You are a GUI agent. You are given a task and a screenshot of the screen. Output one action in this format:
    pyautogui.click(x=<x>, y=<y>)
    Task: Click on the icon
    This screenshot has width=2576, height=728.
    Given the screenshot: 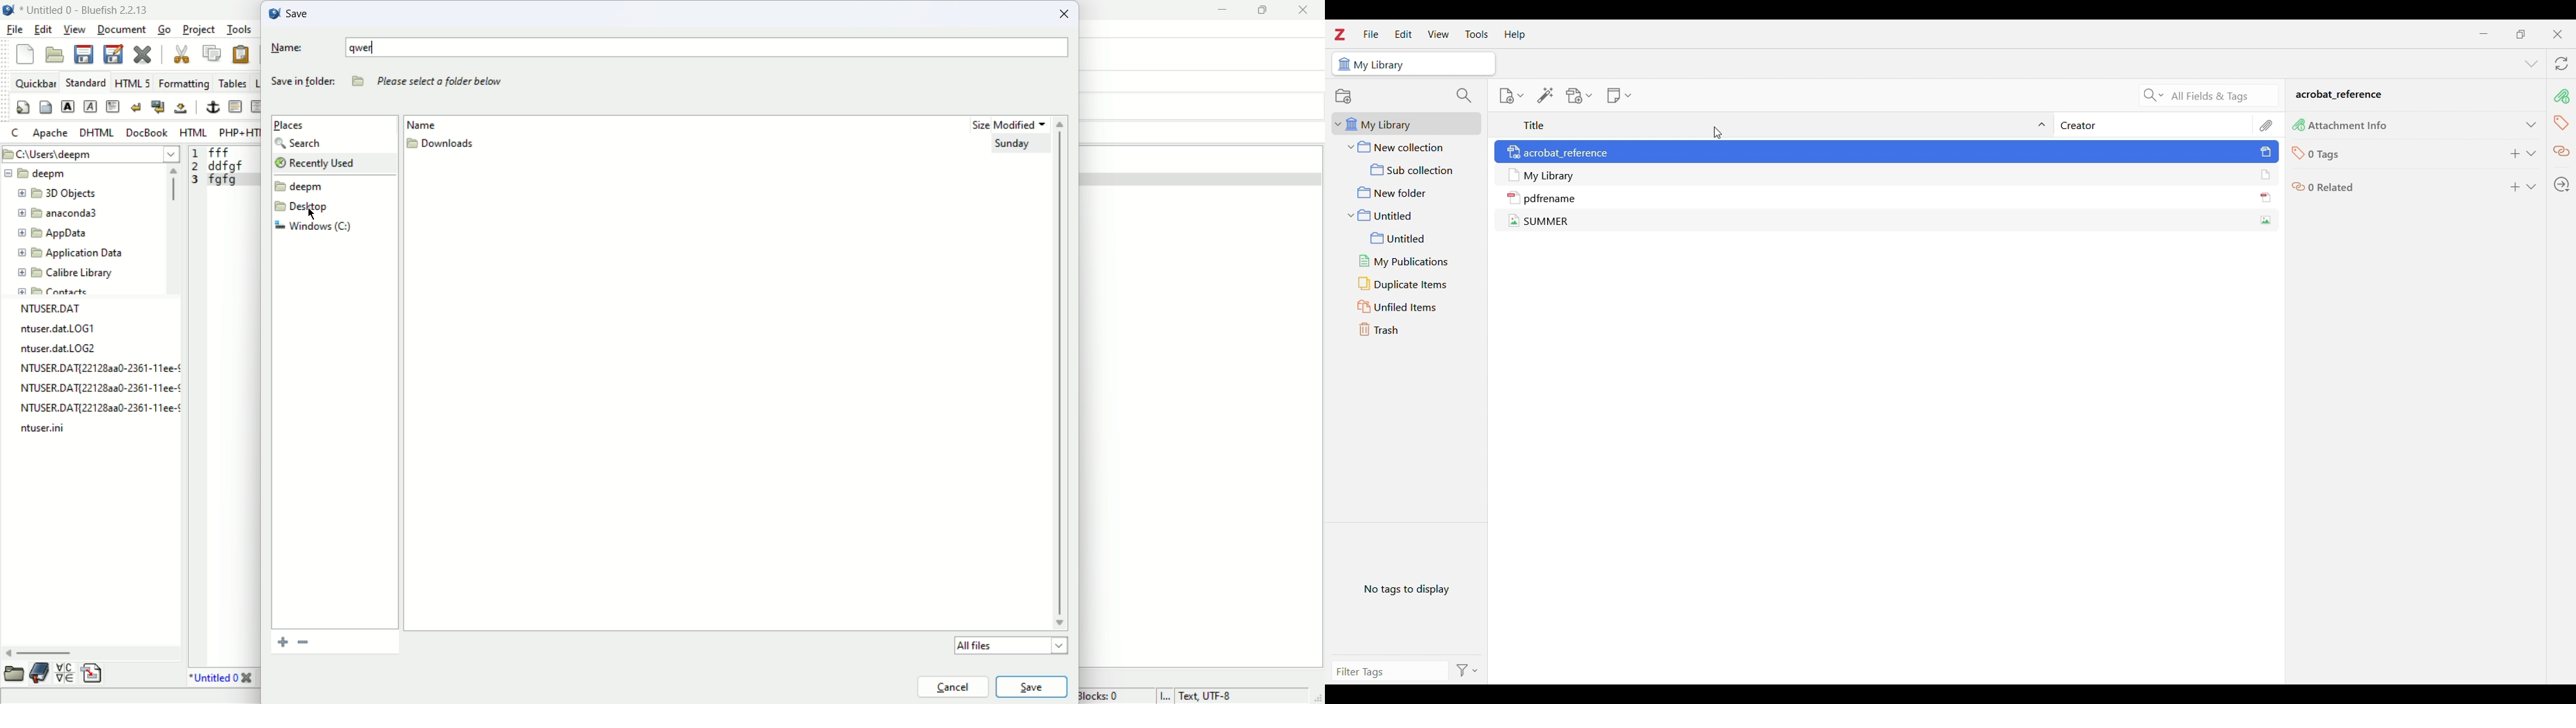 What is the action you would take?
    pyautogui.click(x=1514, y=198)
    